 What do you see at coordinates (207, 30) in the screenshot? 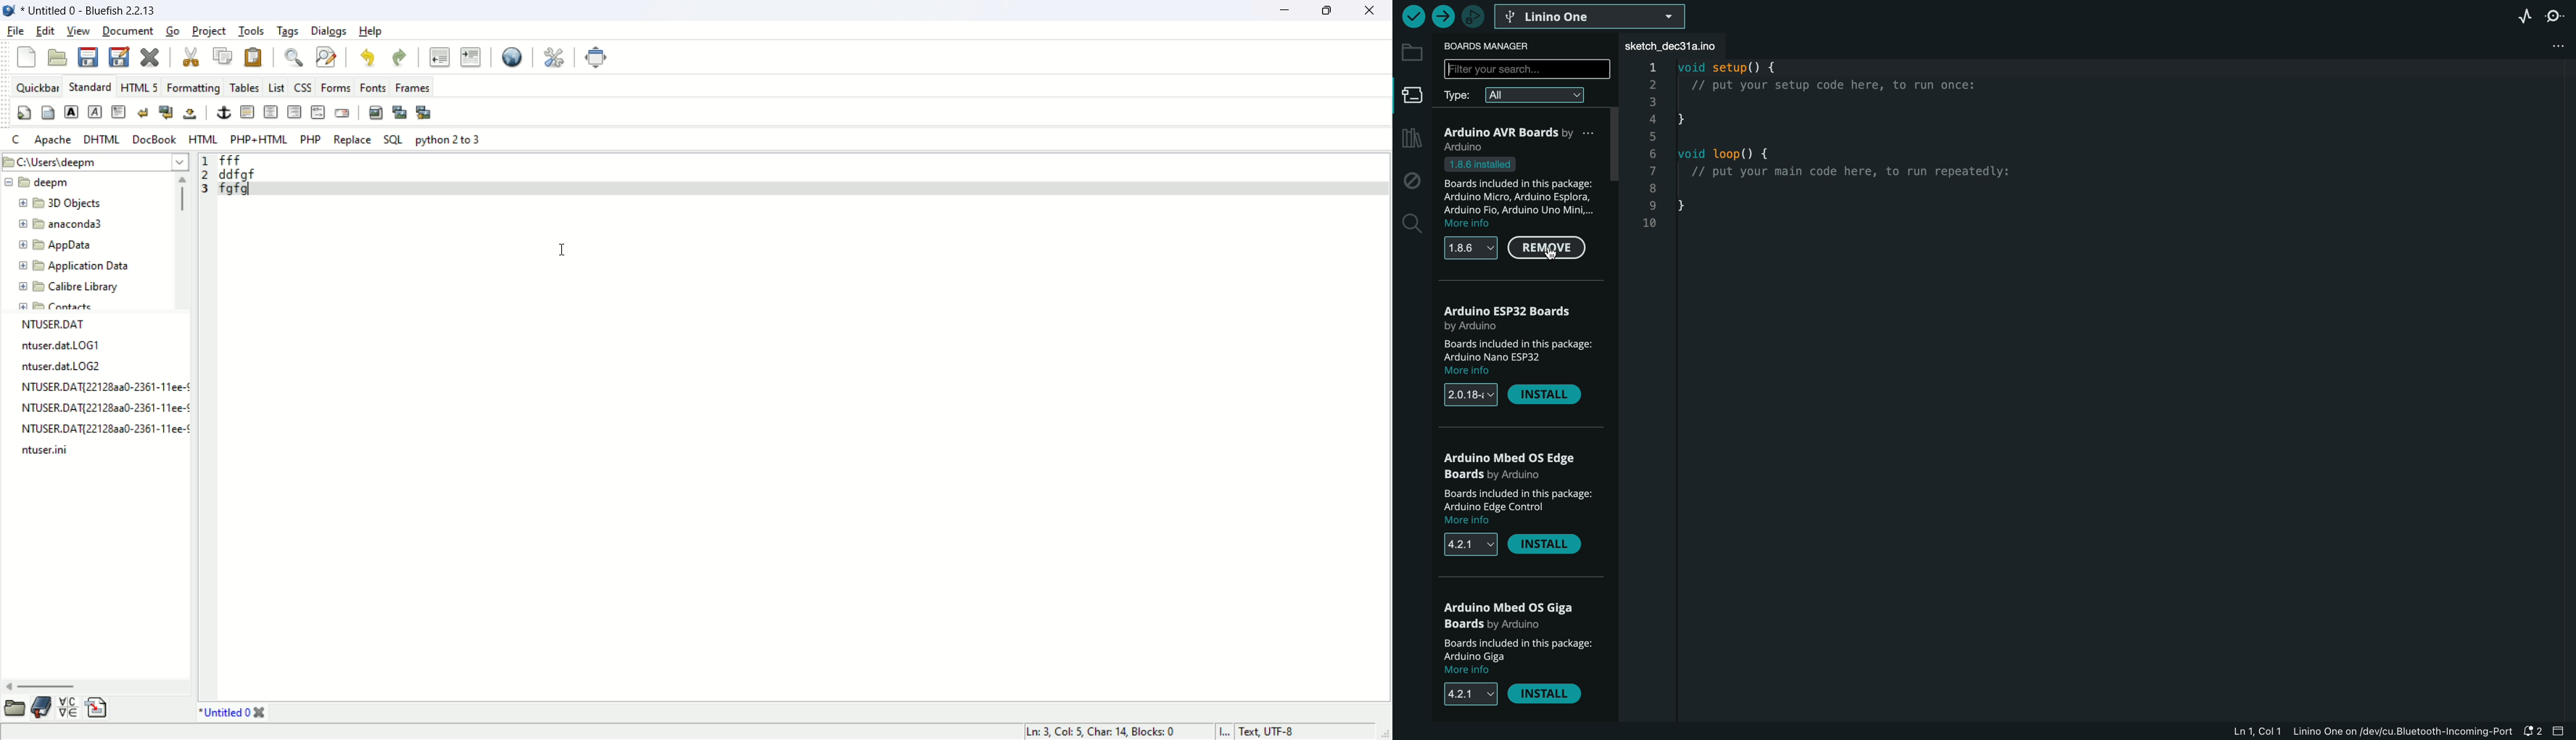
I see `project` at bounding box center [207, 30].